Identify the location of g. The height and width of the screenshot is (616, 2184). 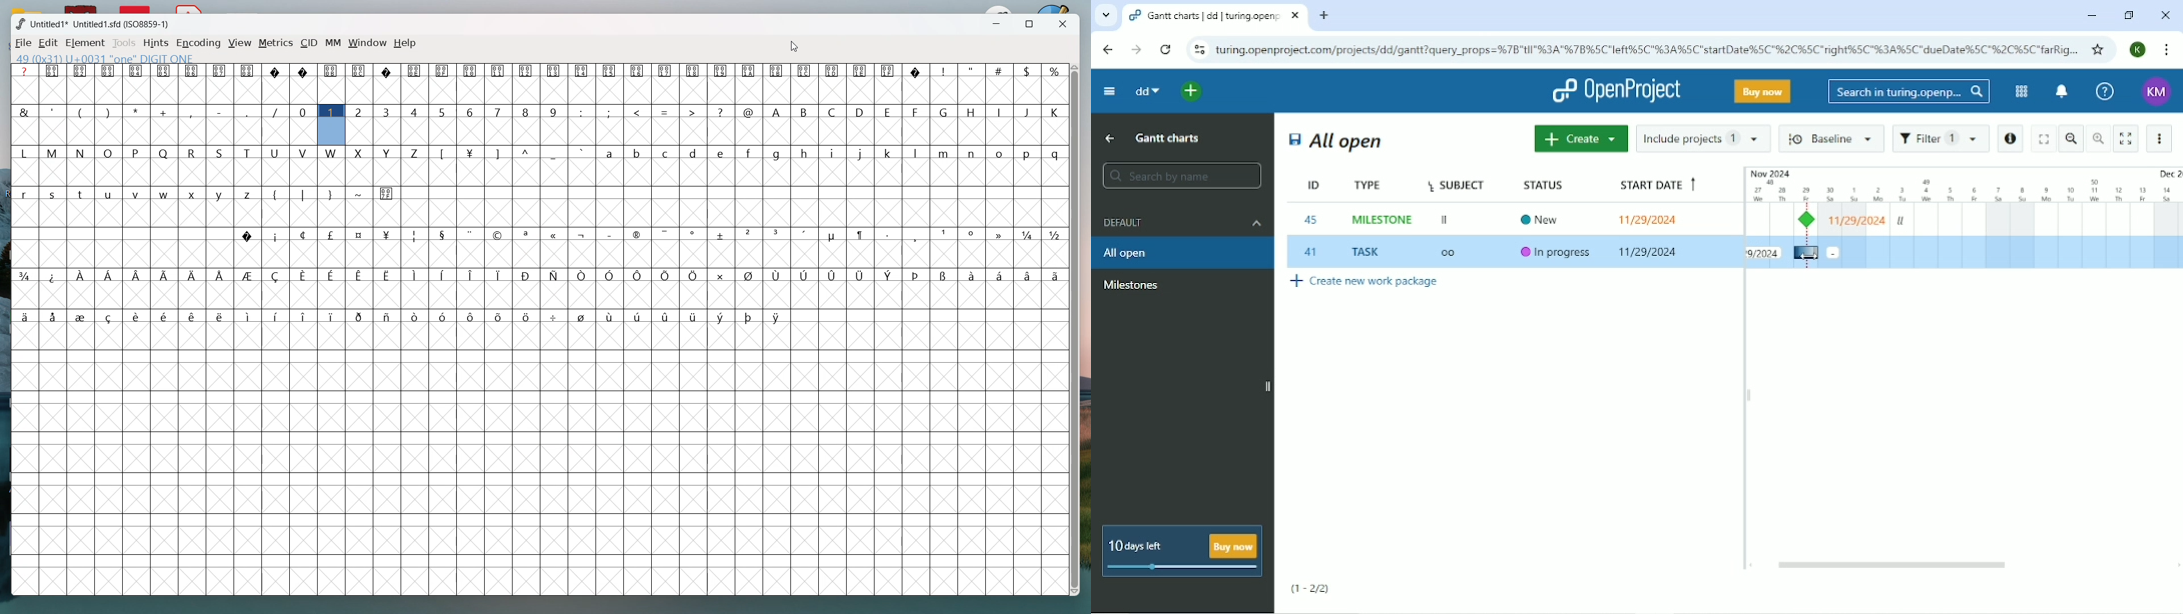
(779, 152).